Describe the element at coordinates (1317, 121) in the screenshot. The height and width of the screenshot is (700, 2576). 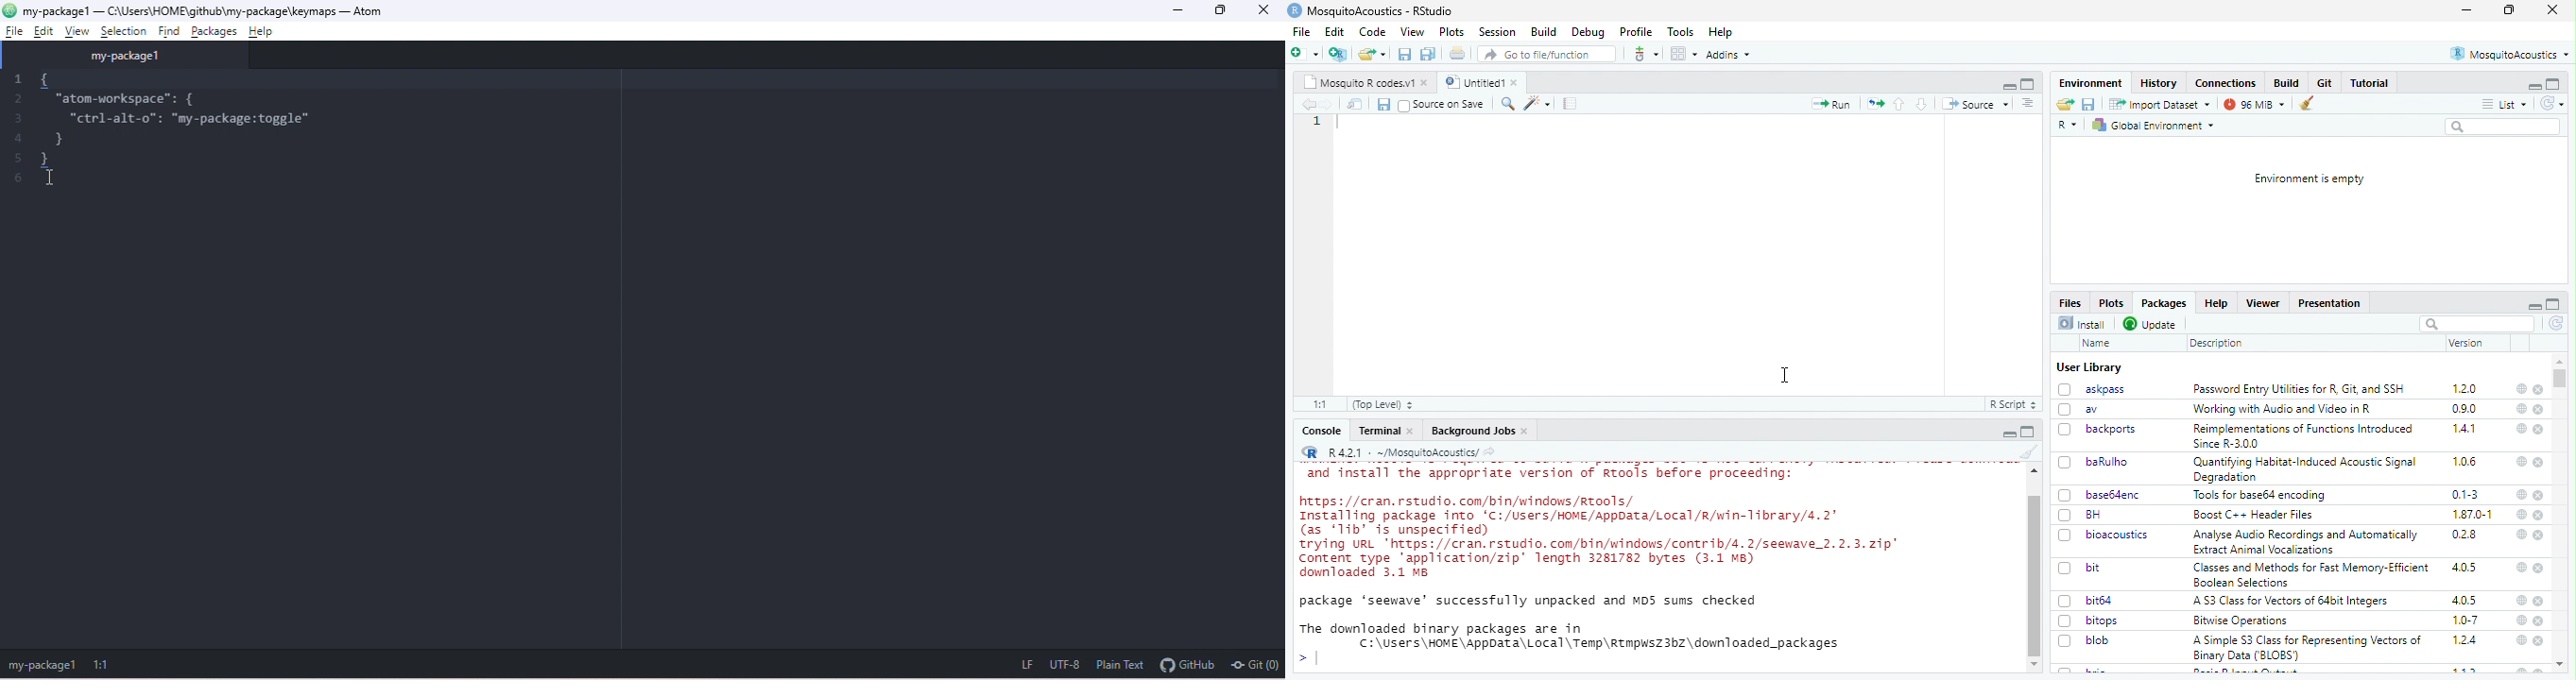
I see `1` at that location.